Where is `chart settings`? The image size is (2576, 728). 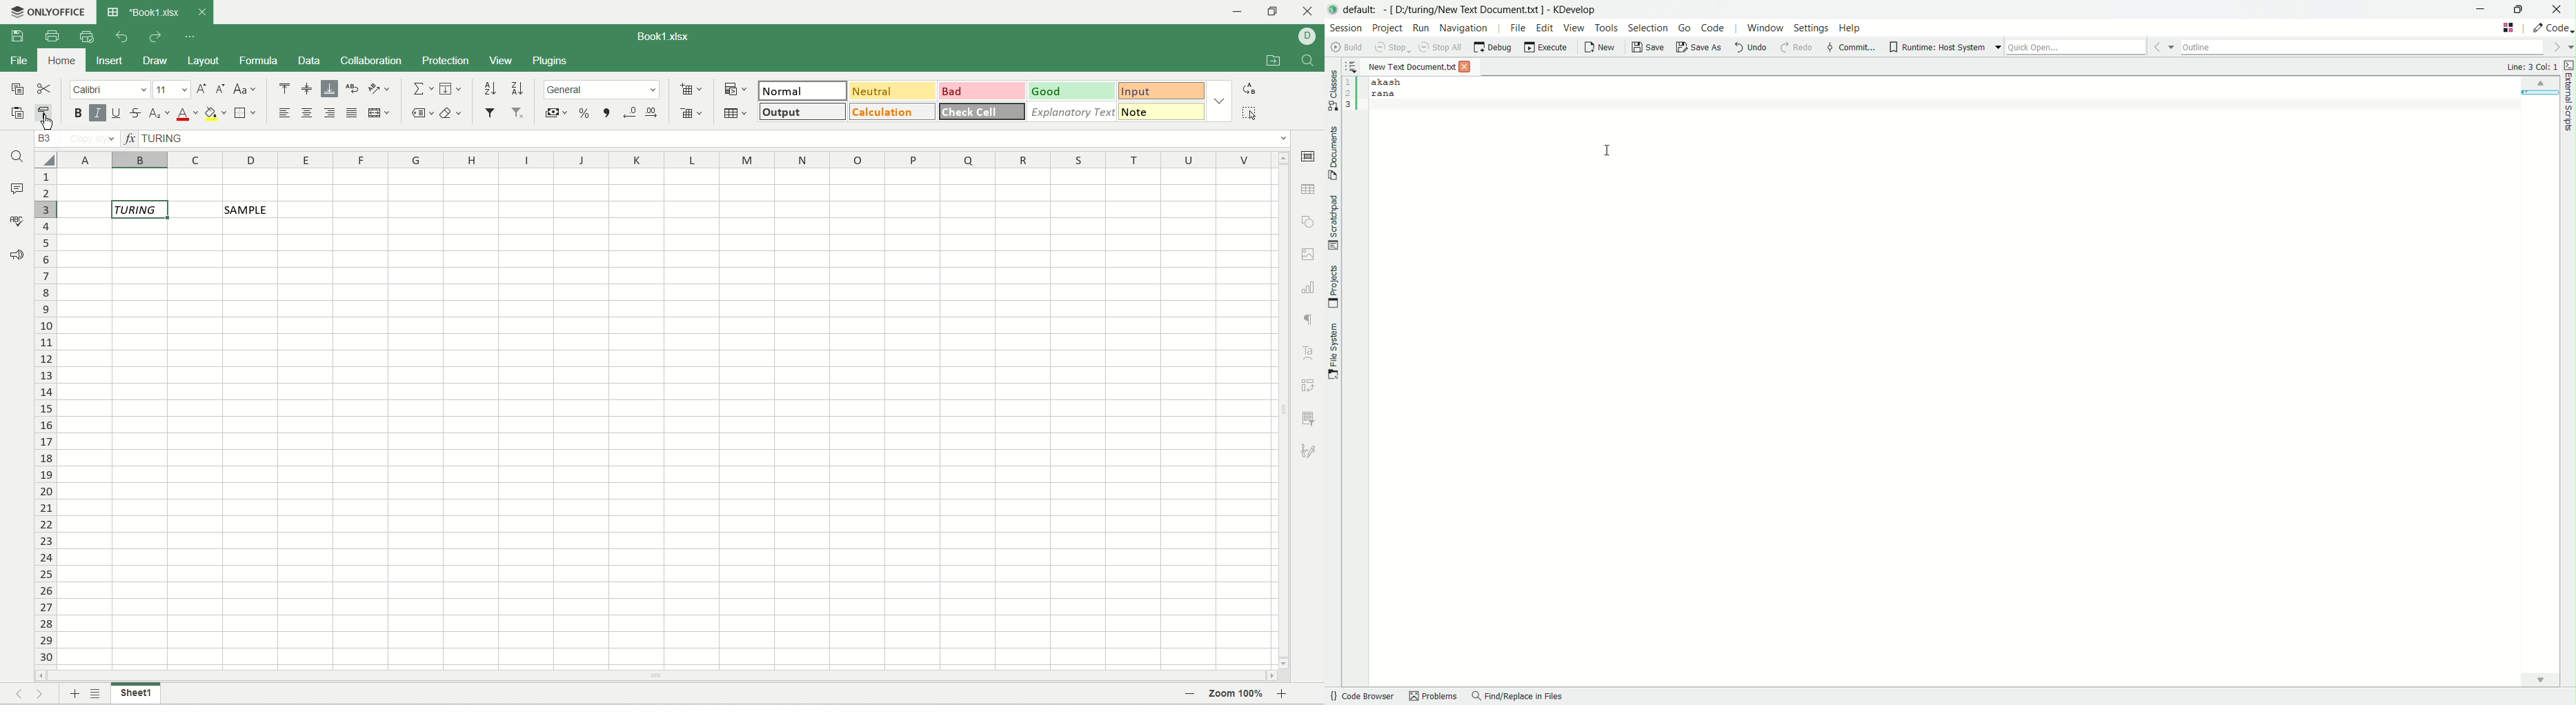
chart settings is located at coordinates (1309, 287).